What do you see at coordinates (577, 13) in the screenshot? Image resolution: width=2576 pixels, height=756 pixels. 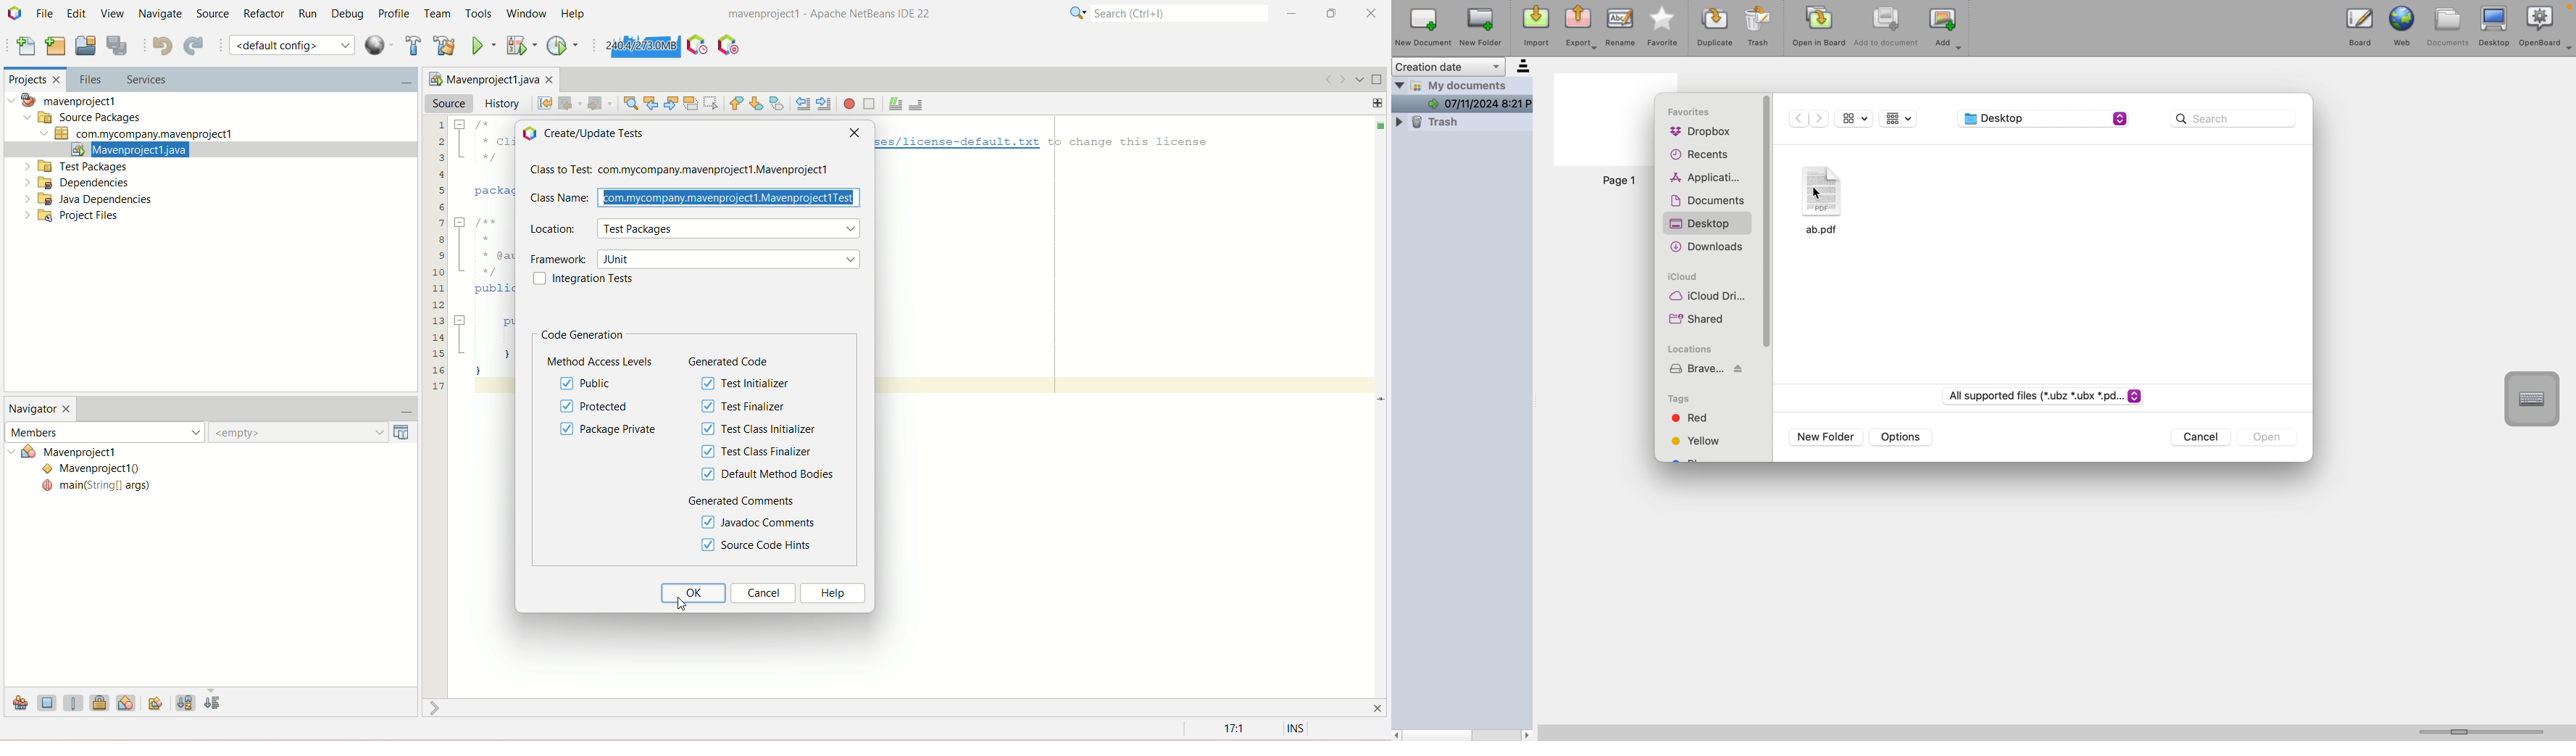 I see `help` at bounding box center [577, 13].